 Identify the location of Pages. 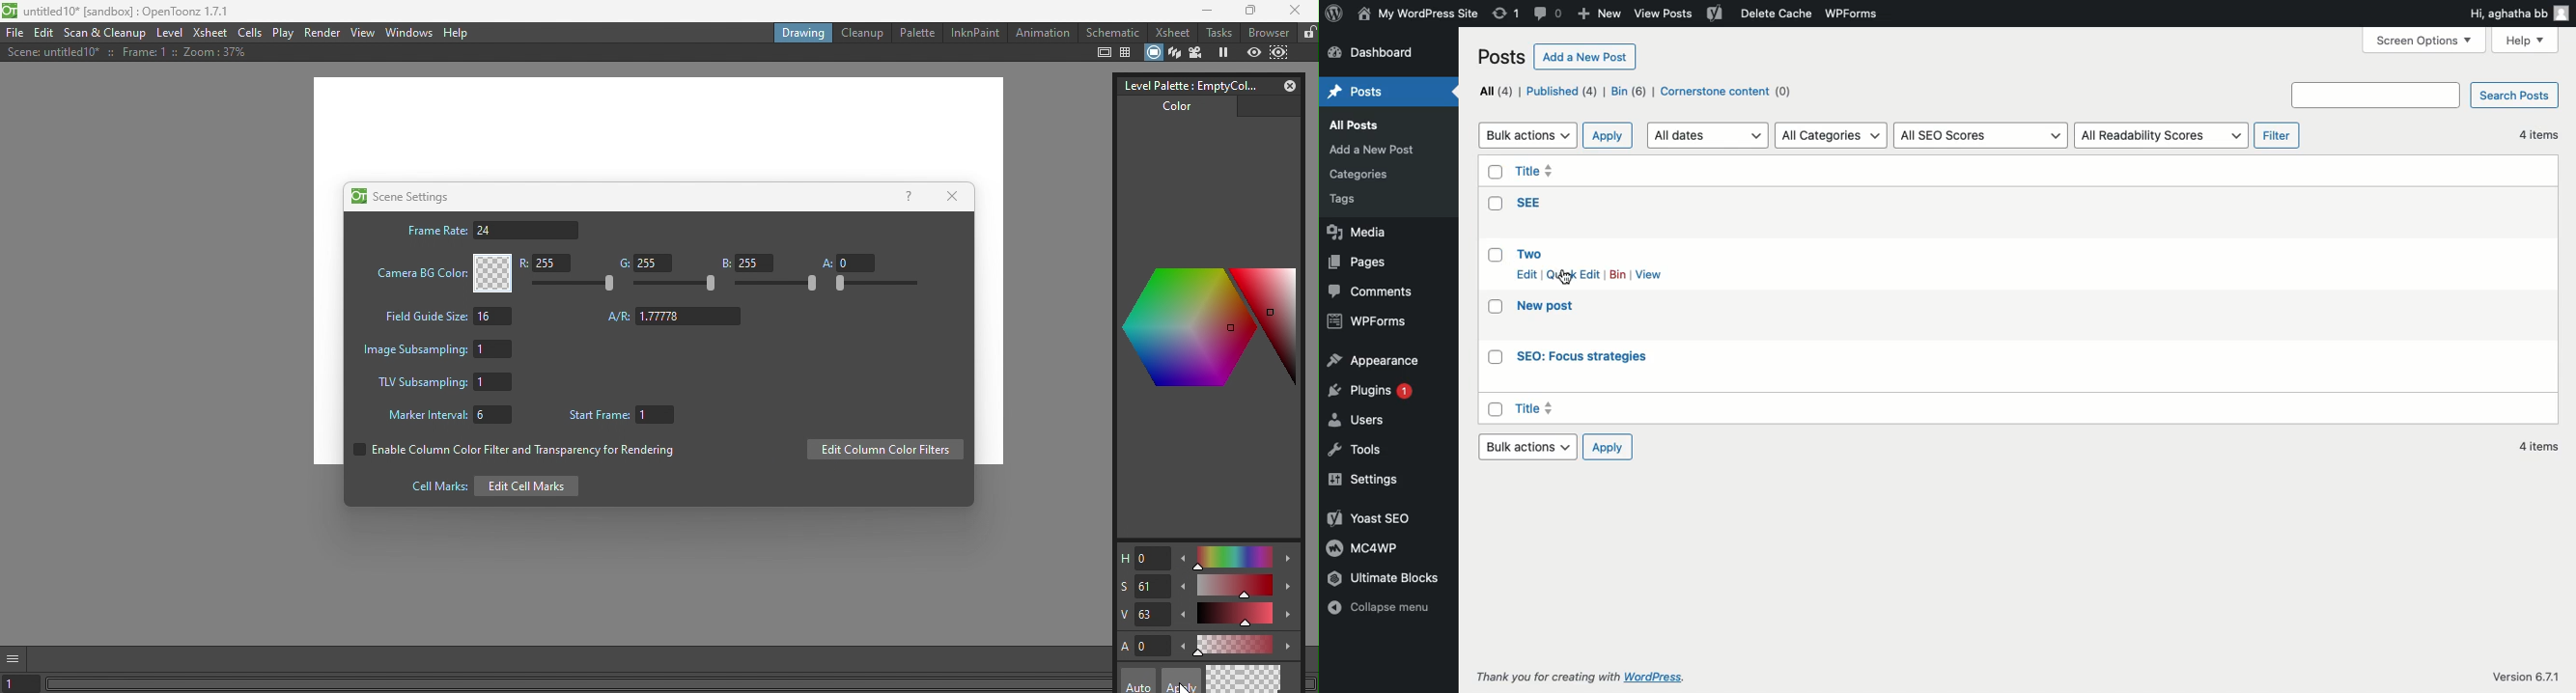
(1360, 263).